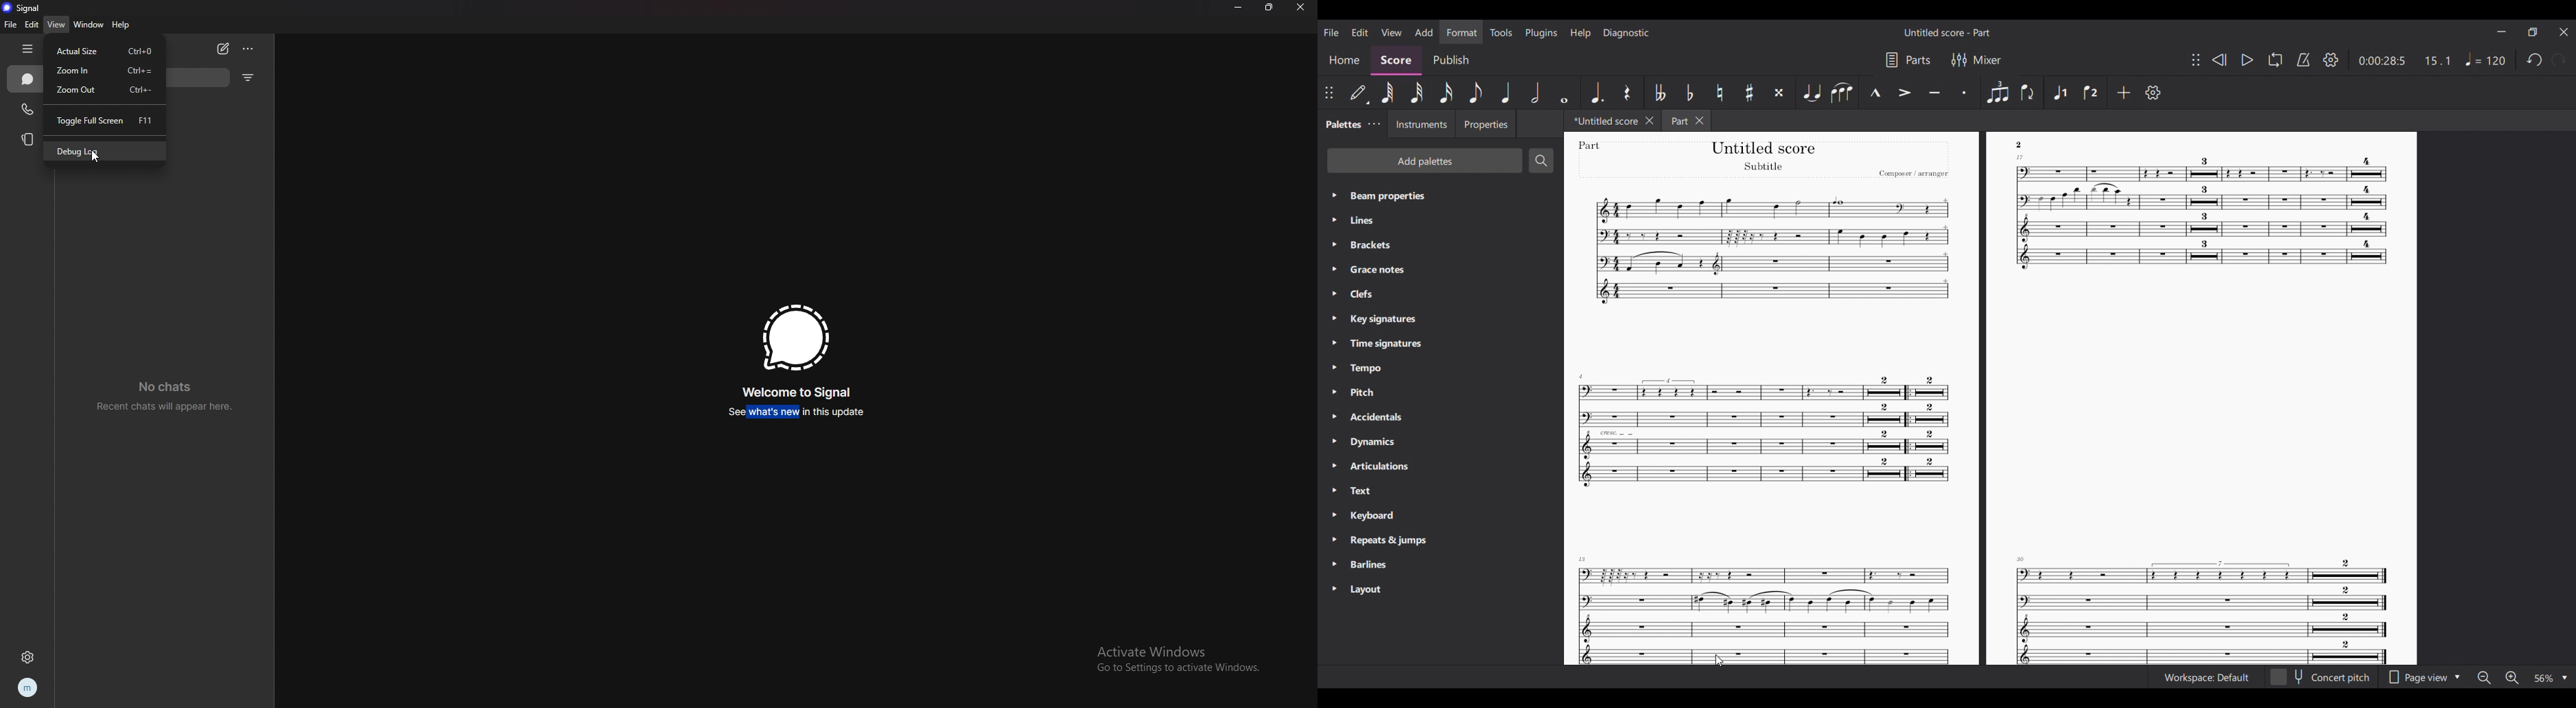 Image resolution: width=2576 pixels, height=728 pixels. I want to click on Score section, so click(1397, 61).